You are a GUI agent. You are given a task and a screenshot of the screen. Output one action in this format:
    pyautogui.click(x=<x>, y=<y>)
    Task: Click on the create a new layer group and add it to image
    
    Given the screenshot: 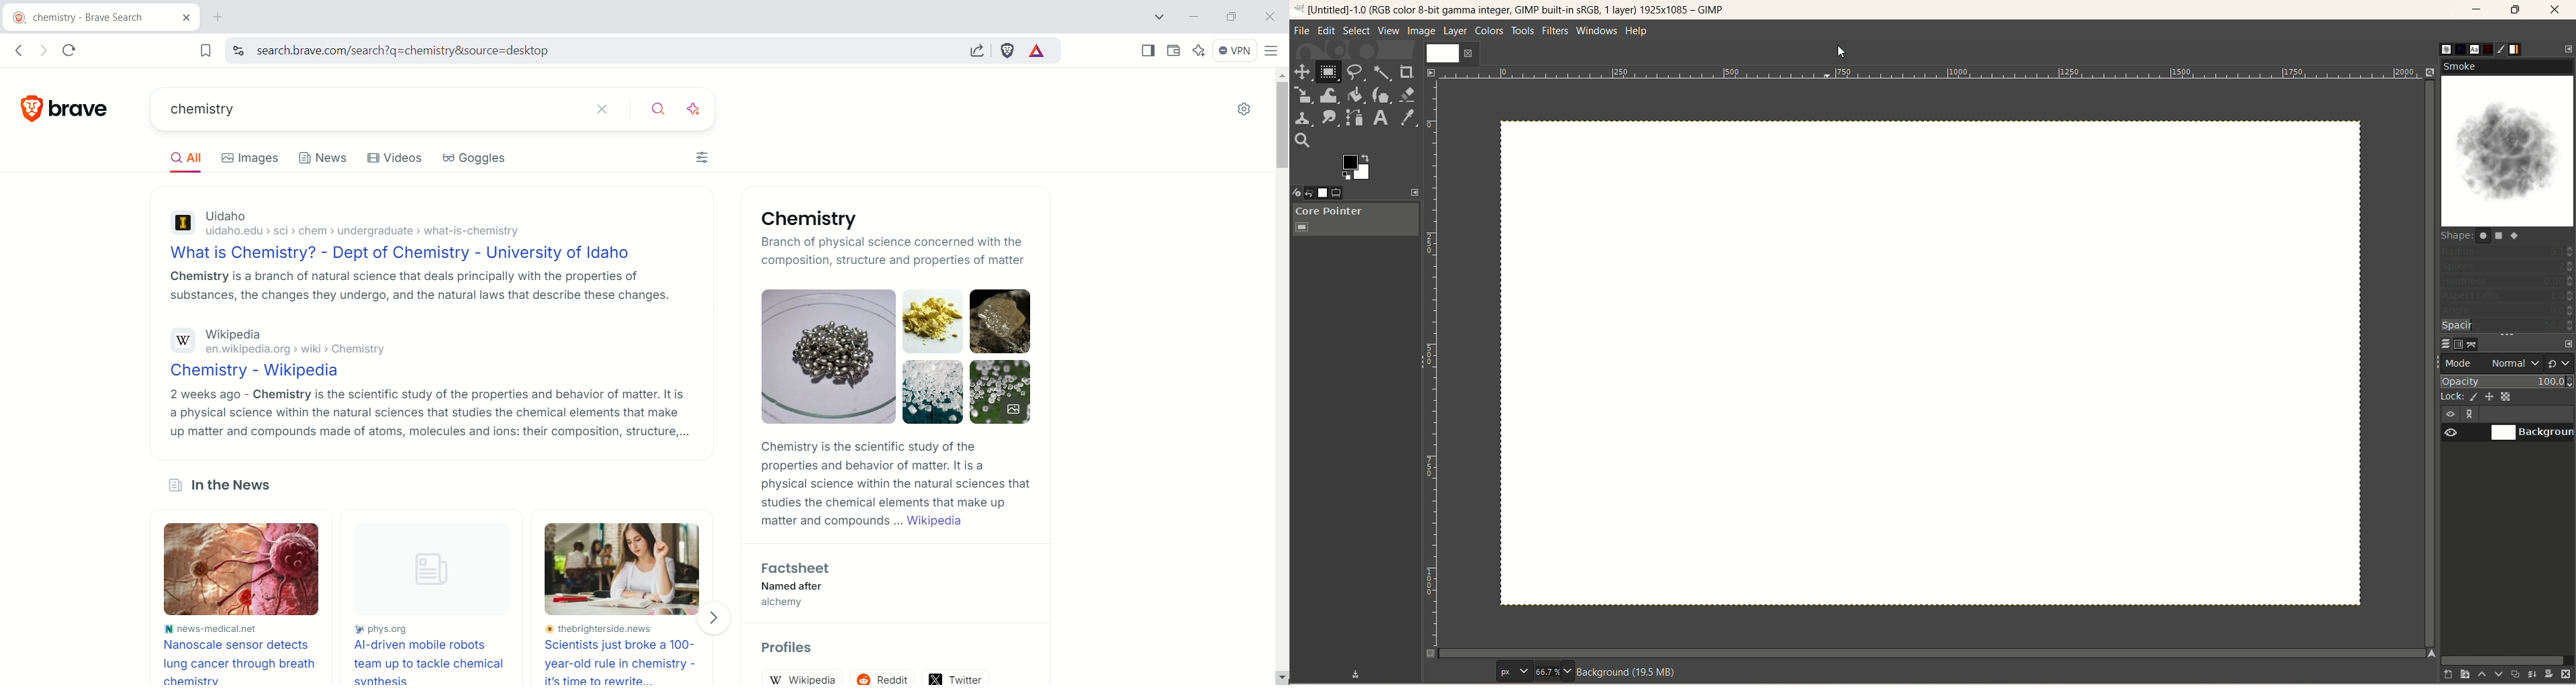 What is the action you would take?
    pyautogui.click(x=2458, y=675)
    